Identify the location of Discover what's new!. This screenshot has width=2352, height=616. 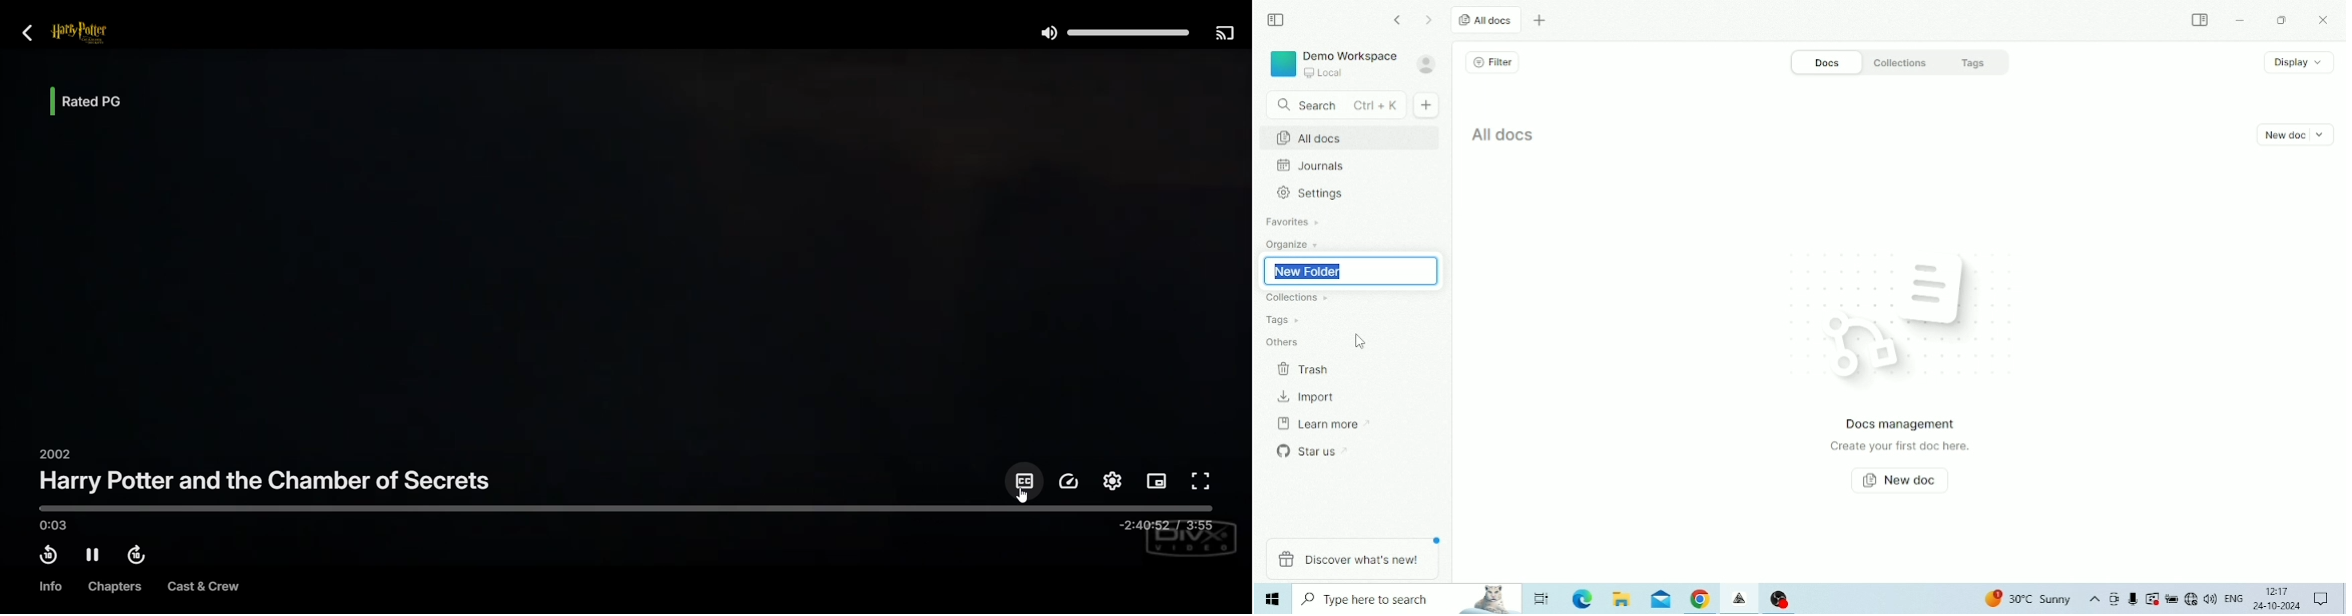
(1352, 560).